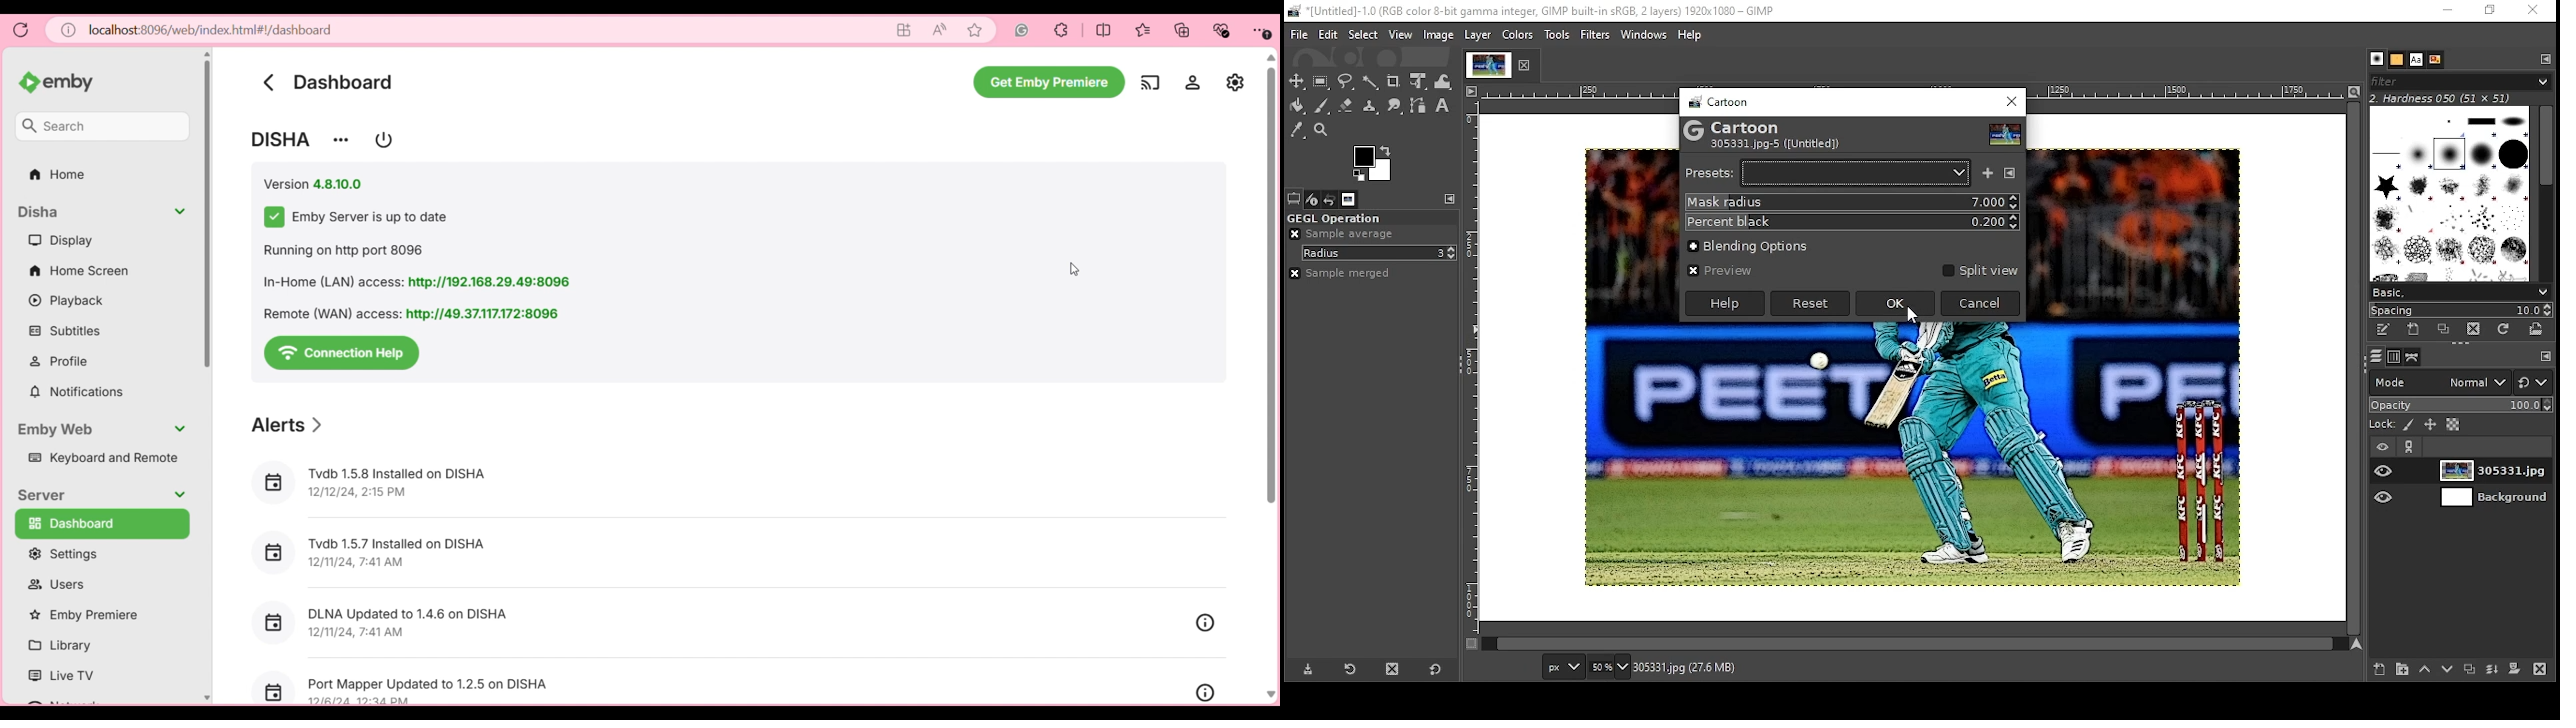 Image resolution: width=2576 pixels, height=728 pixels. I want to click on dashboard, so click(343, 82).